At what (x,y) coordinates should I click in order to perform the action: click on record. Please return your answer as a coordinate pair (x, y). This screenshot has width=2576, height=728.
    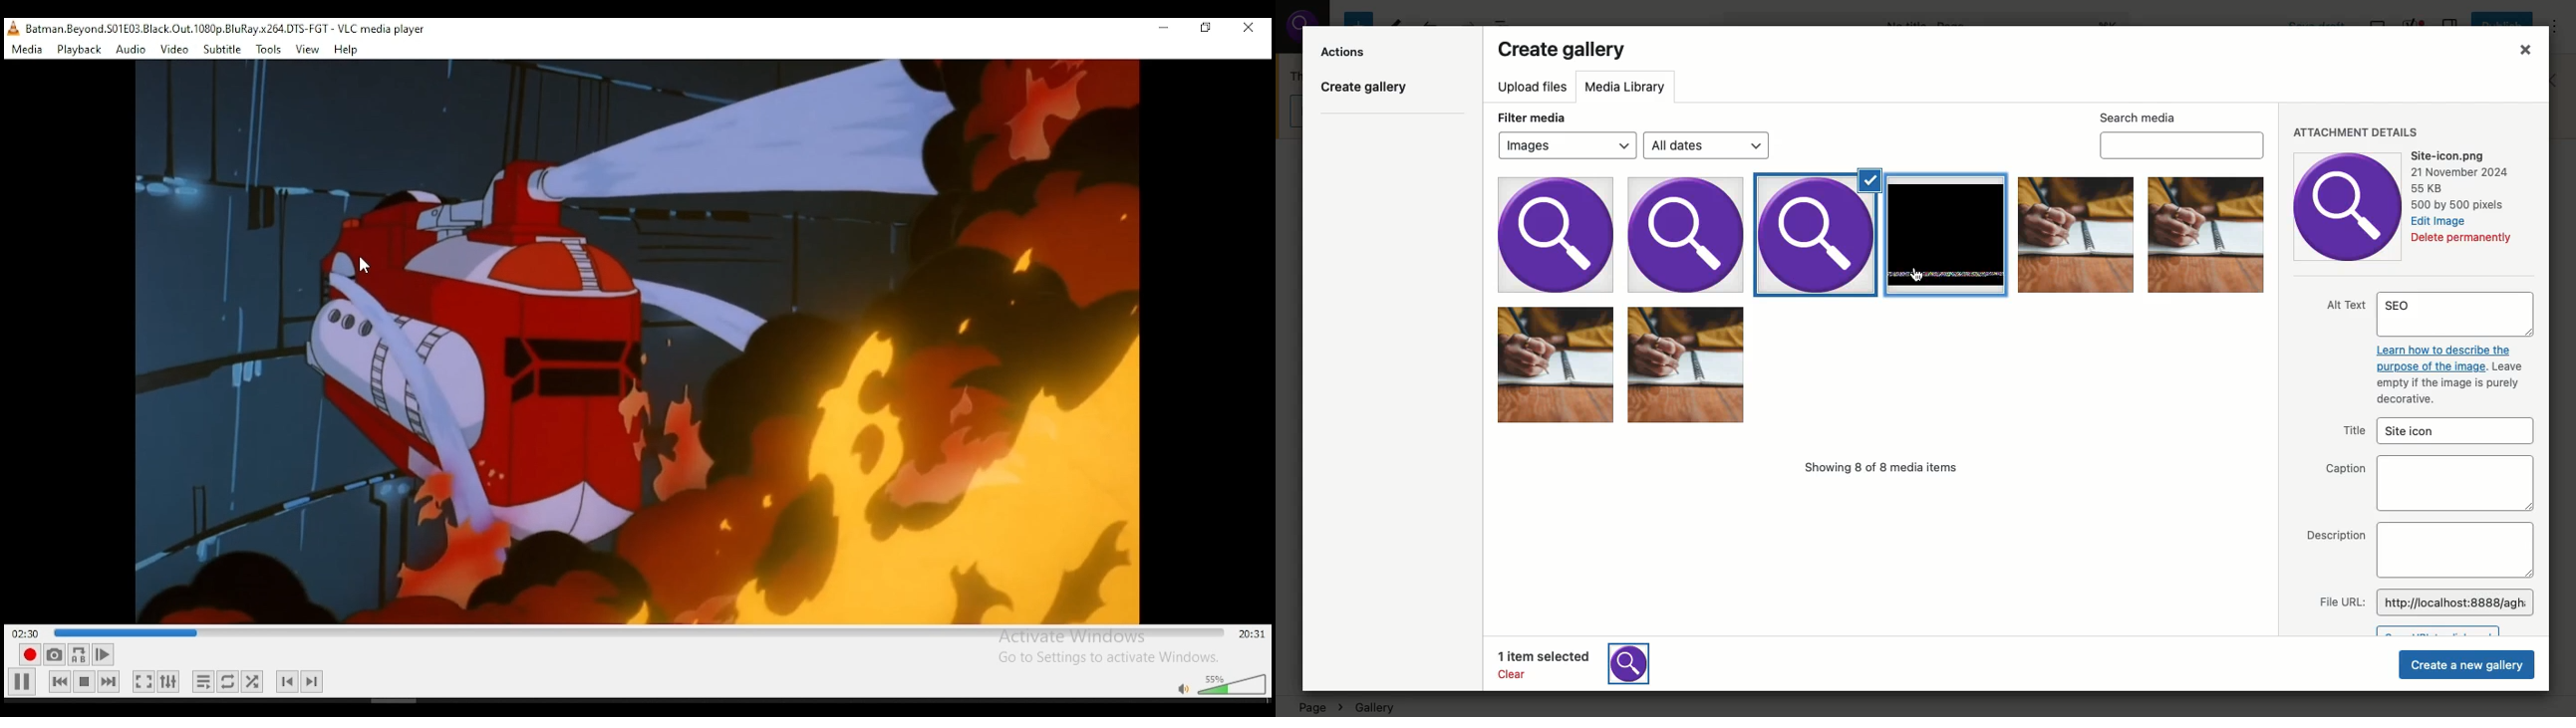
    Looking at the image, I should click on (28, 653).